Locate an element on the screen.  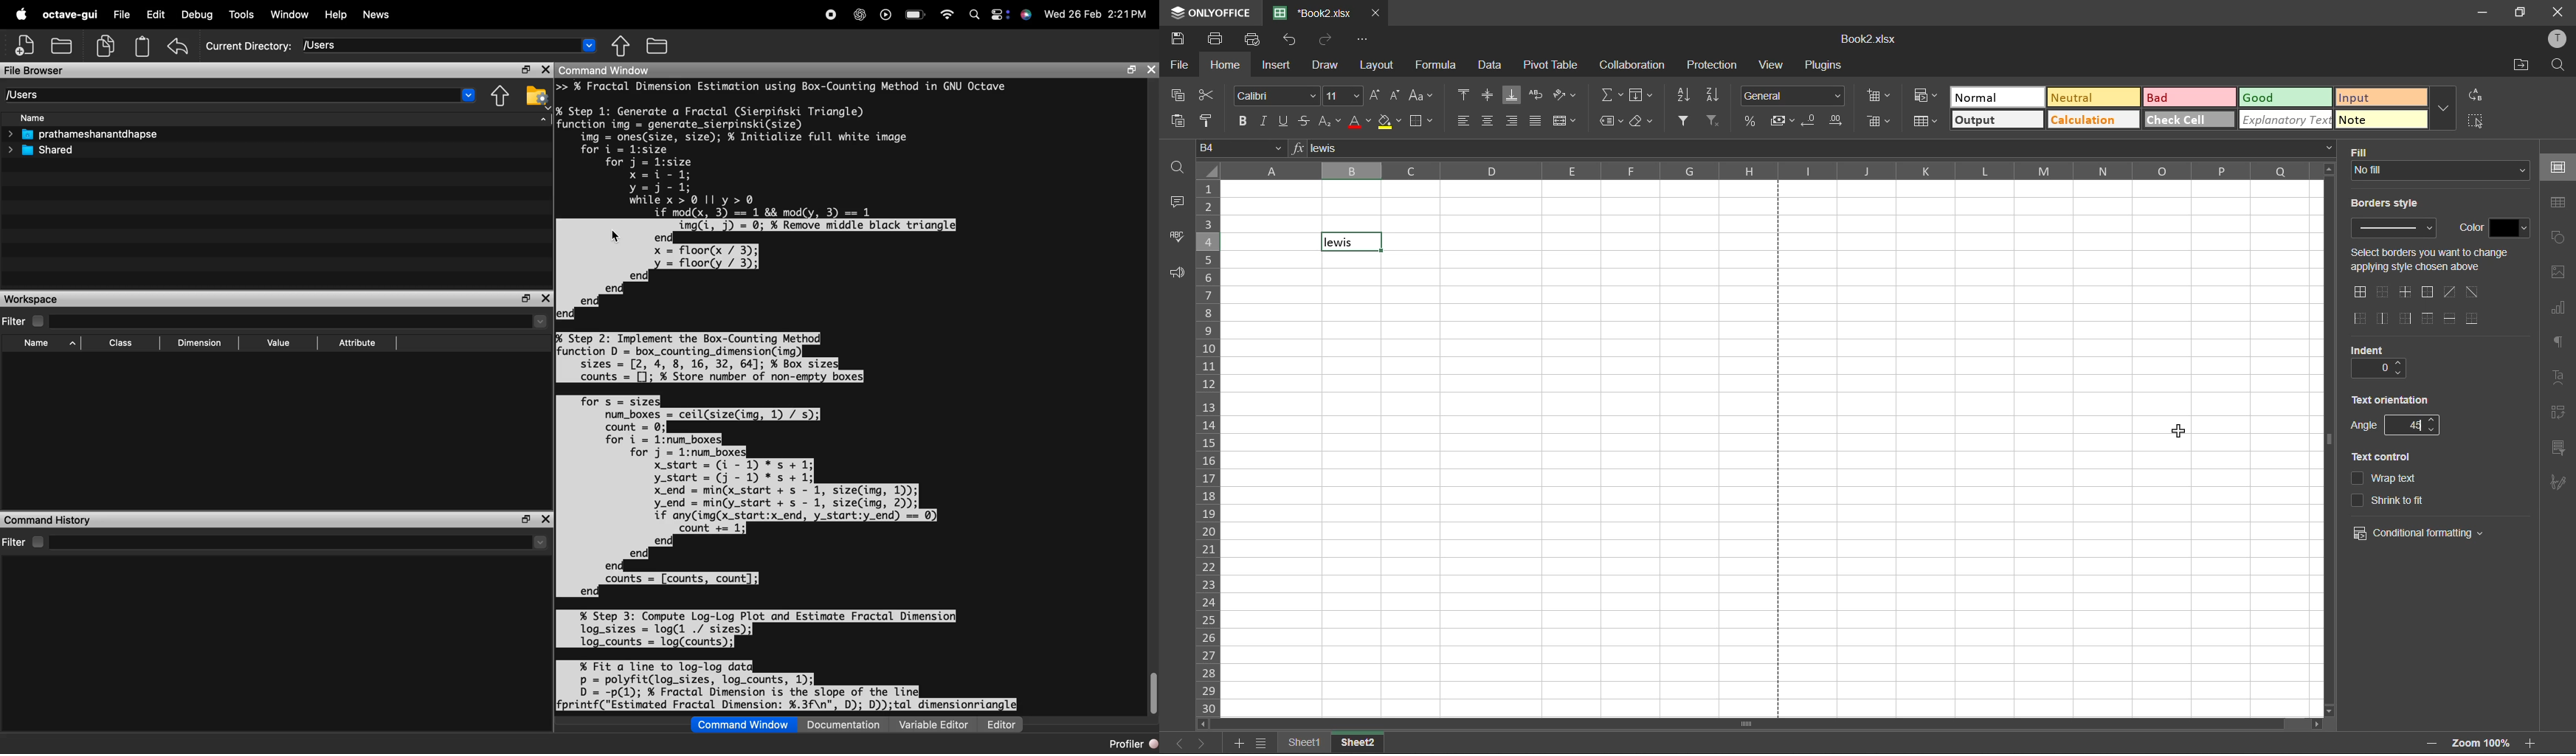
Help is located at coordinates (337, 15).